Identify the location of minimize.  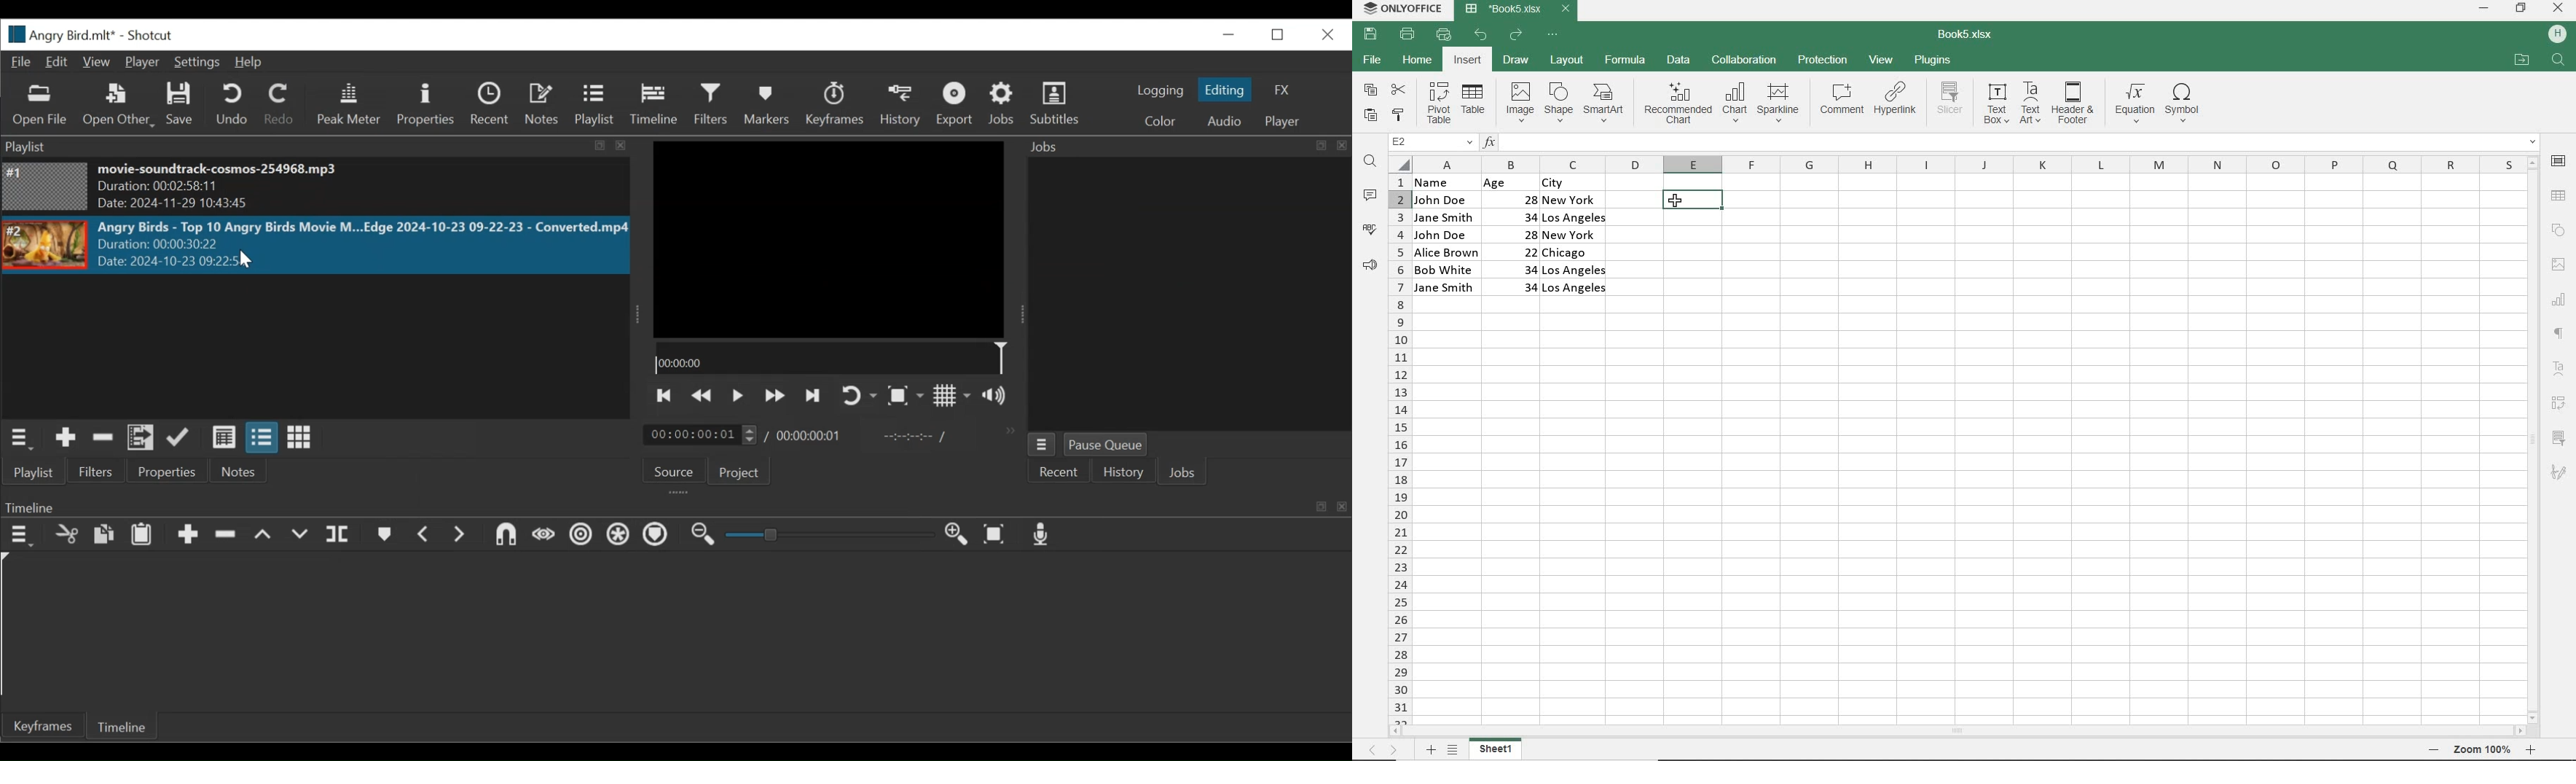
(1229, 32).